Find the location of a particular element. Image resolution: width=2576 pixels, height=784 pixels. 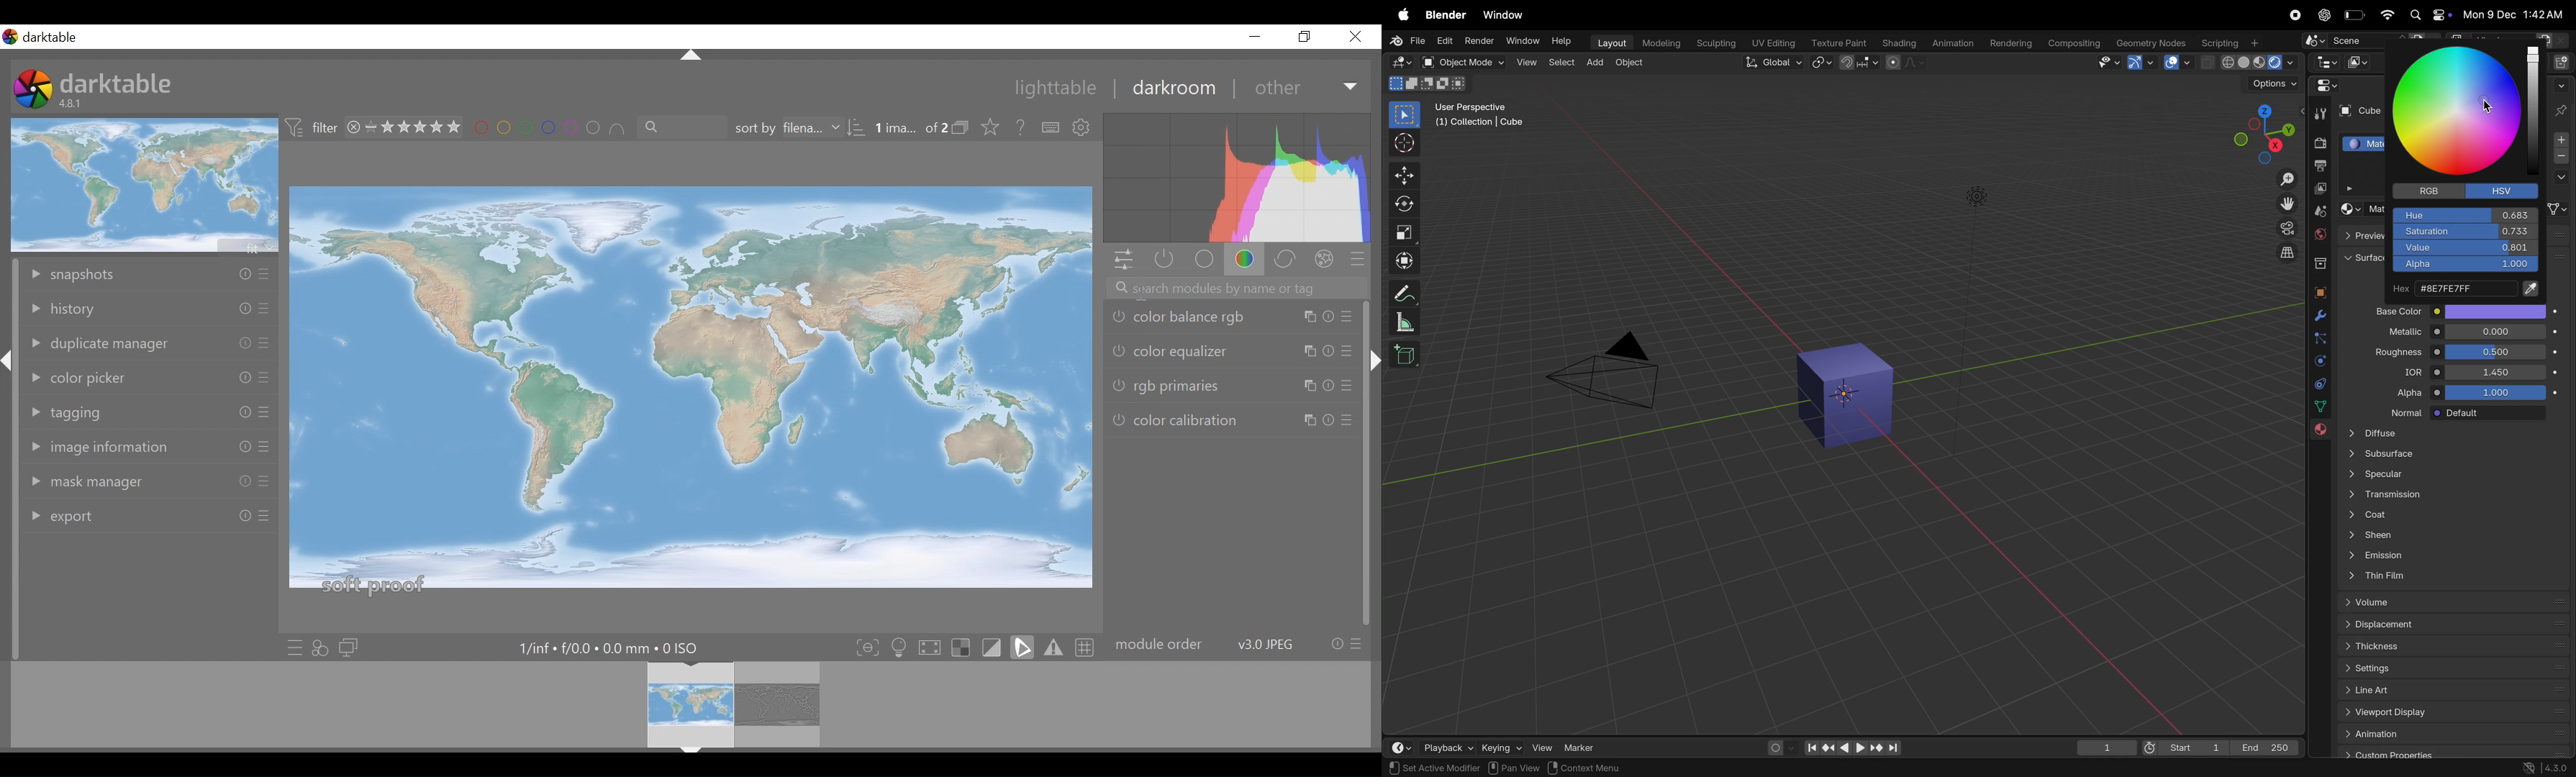

restore is located at coordinates (1306, 37).